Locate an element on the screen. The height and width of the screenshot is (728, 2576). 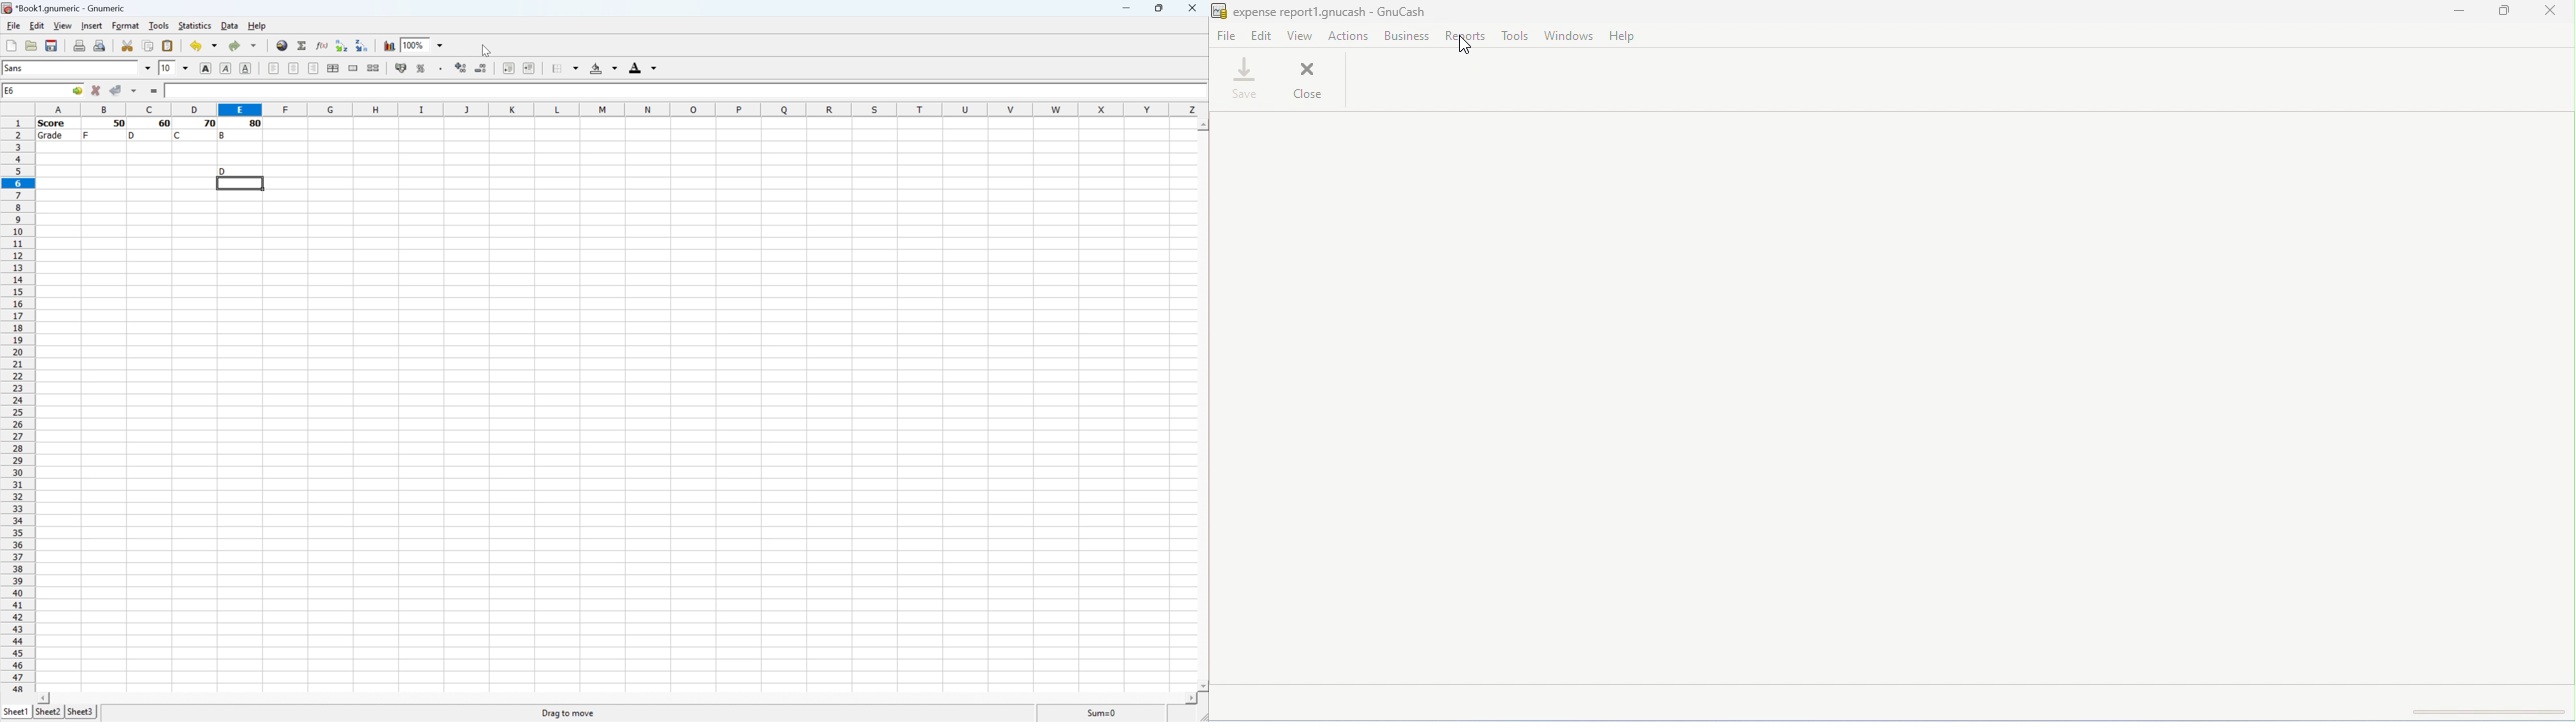
close is located at coordinates (1308, 79).